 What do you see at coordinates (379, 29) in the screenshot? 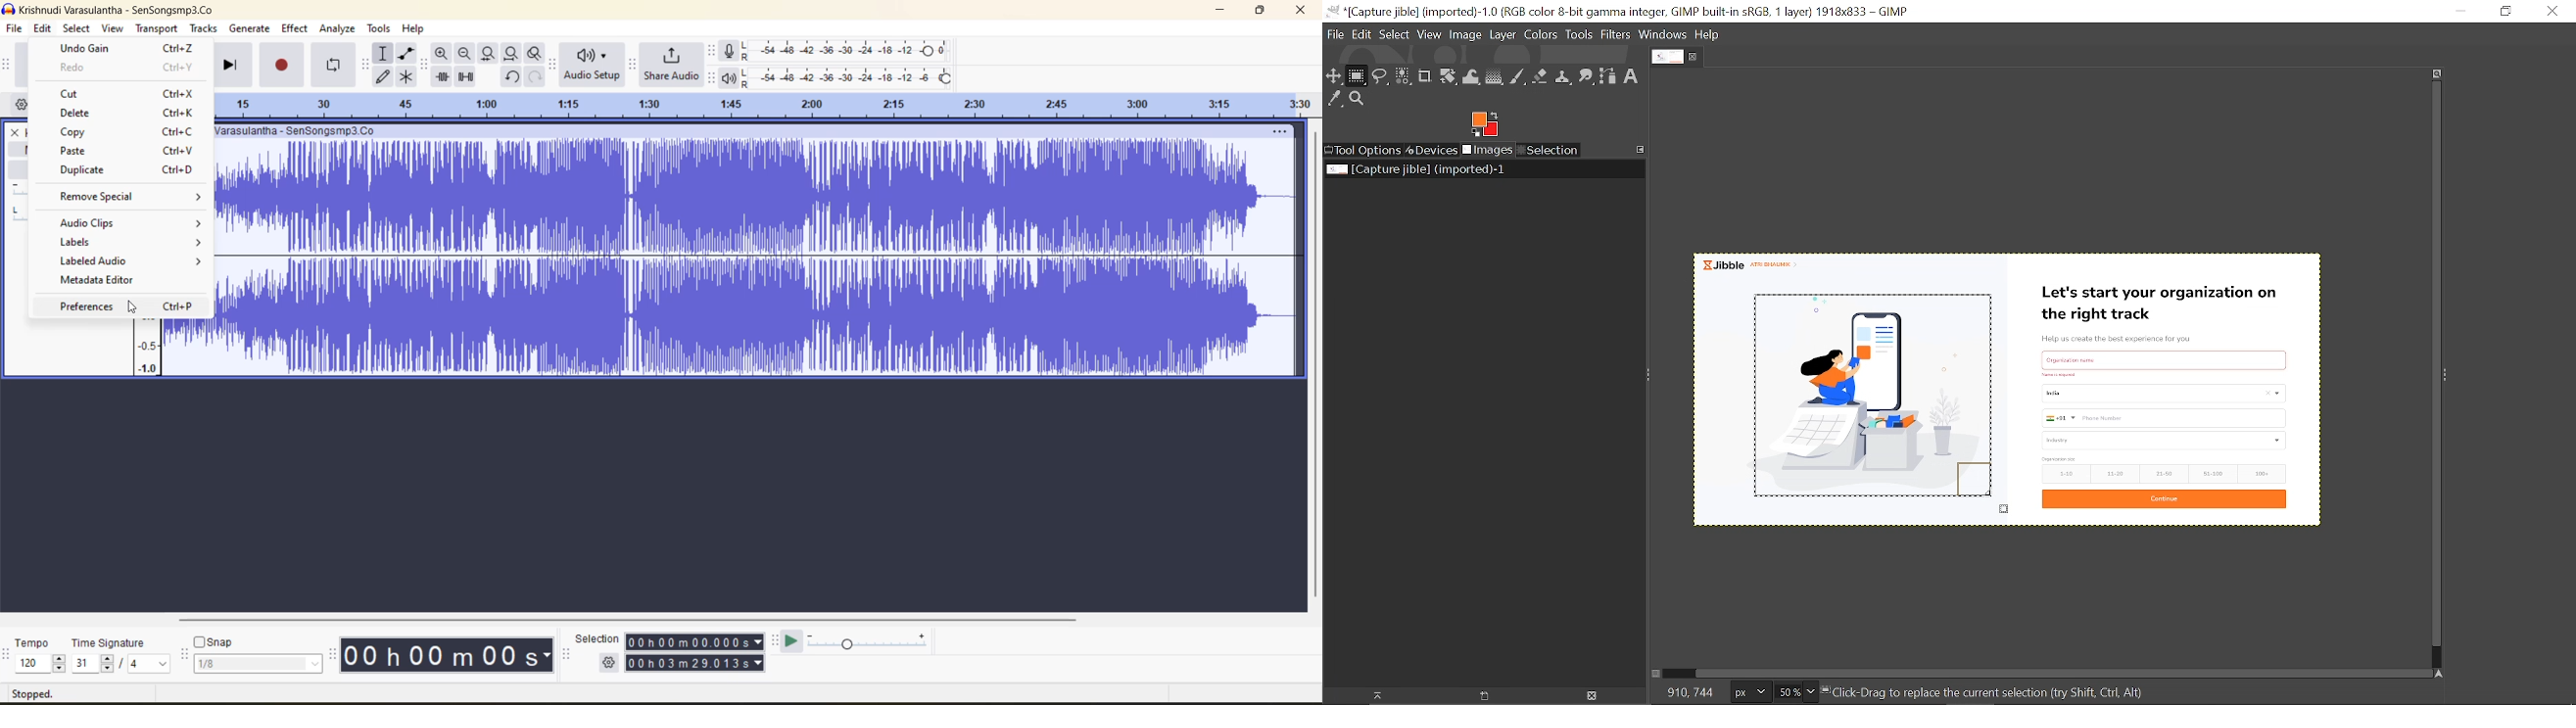
I see `tools` at bounding box center [379, 29].